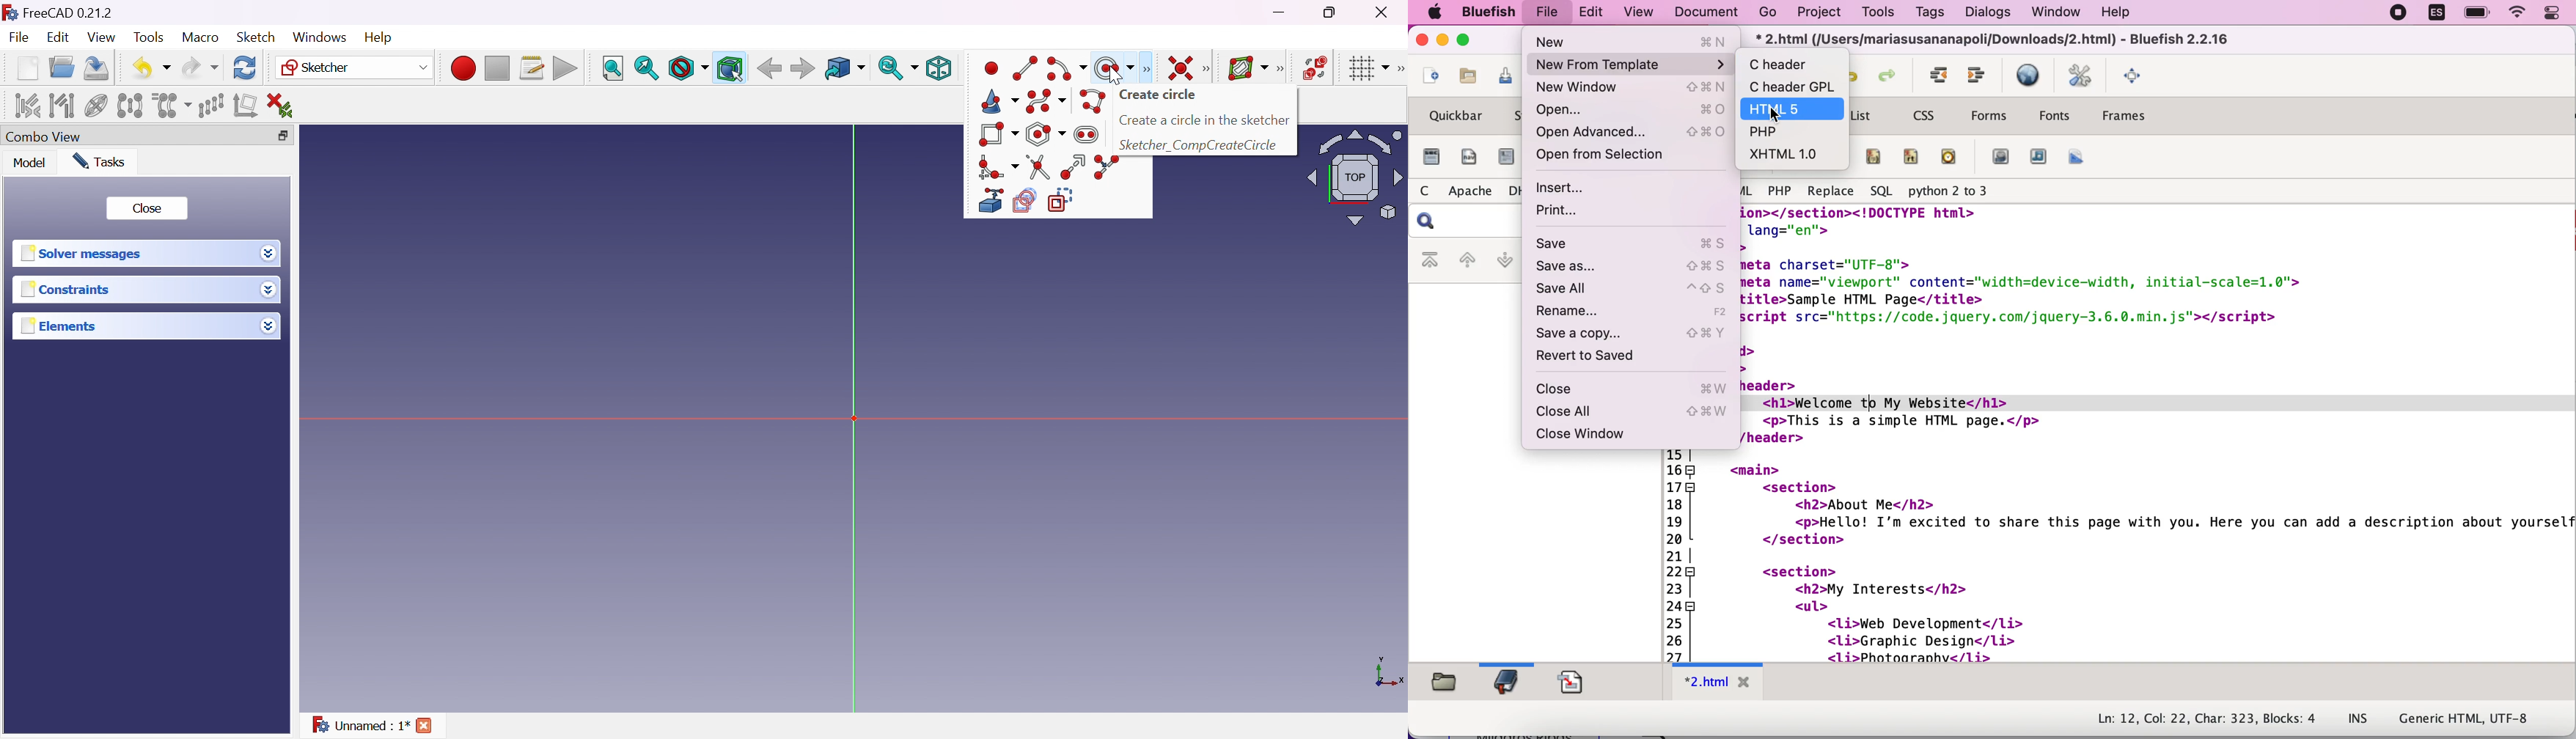 This screenshot has width=2576, height=756. Describe the element at coordinates (801, 68) in the screenshot. I see `Back` at that location.